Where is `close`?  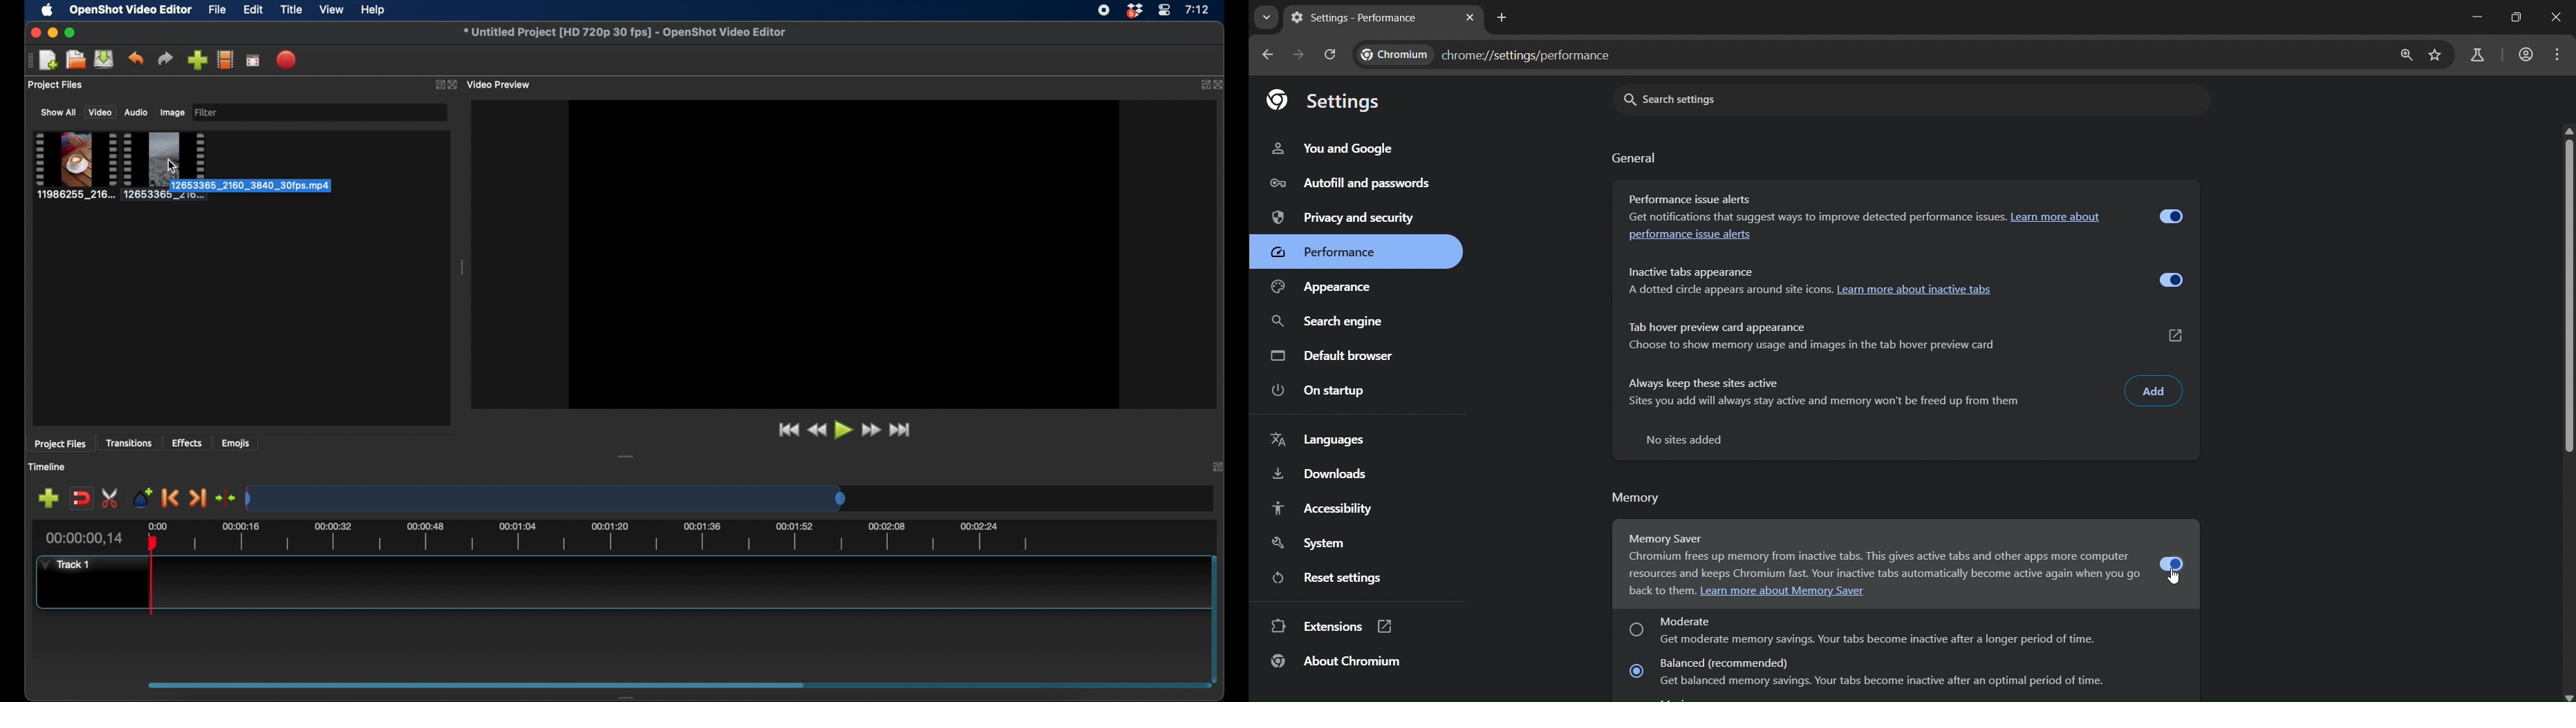
close is located at coordinates (1222, 85).